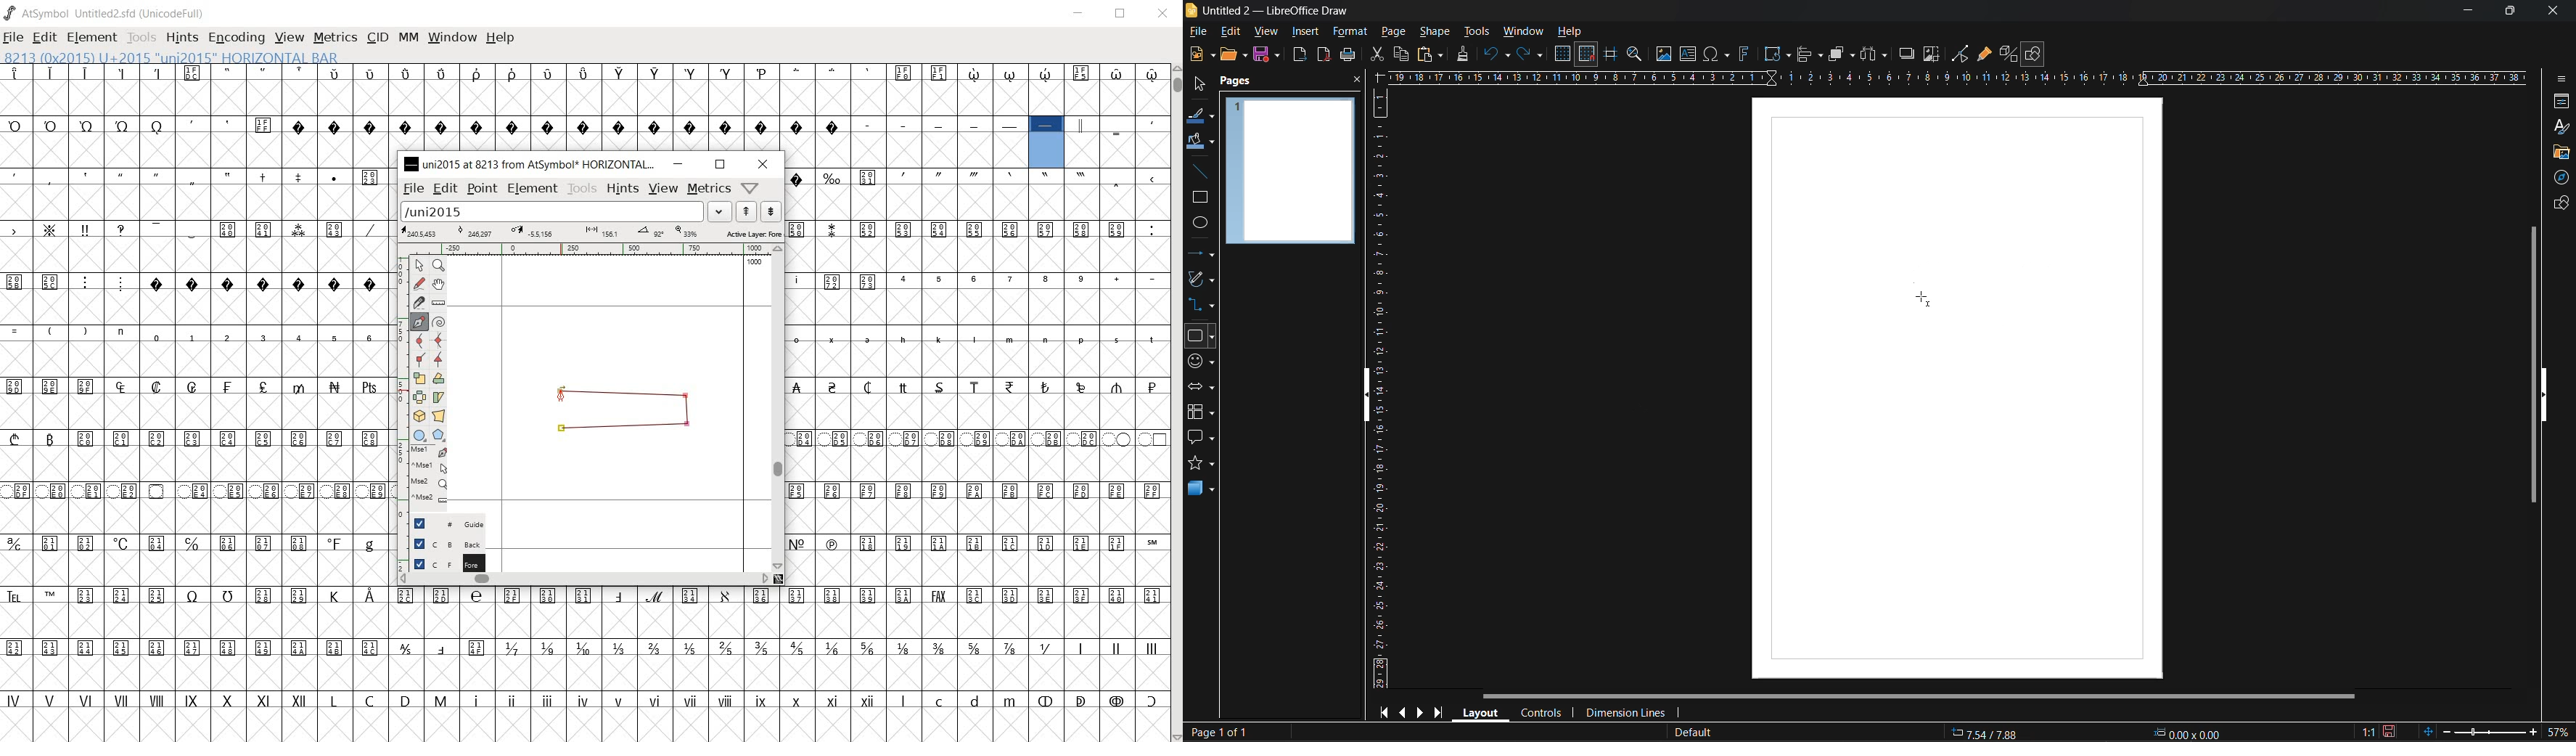  I want to click on slide master name, so click(1690, 733).